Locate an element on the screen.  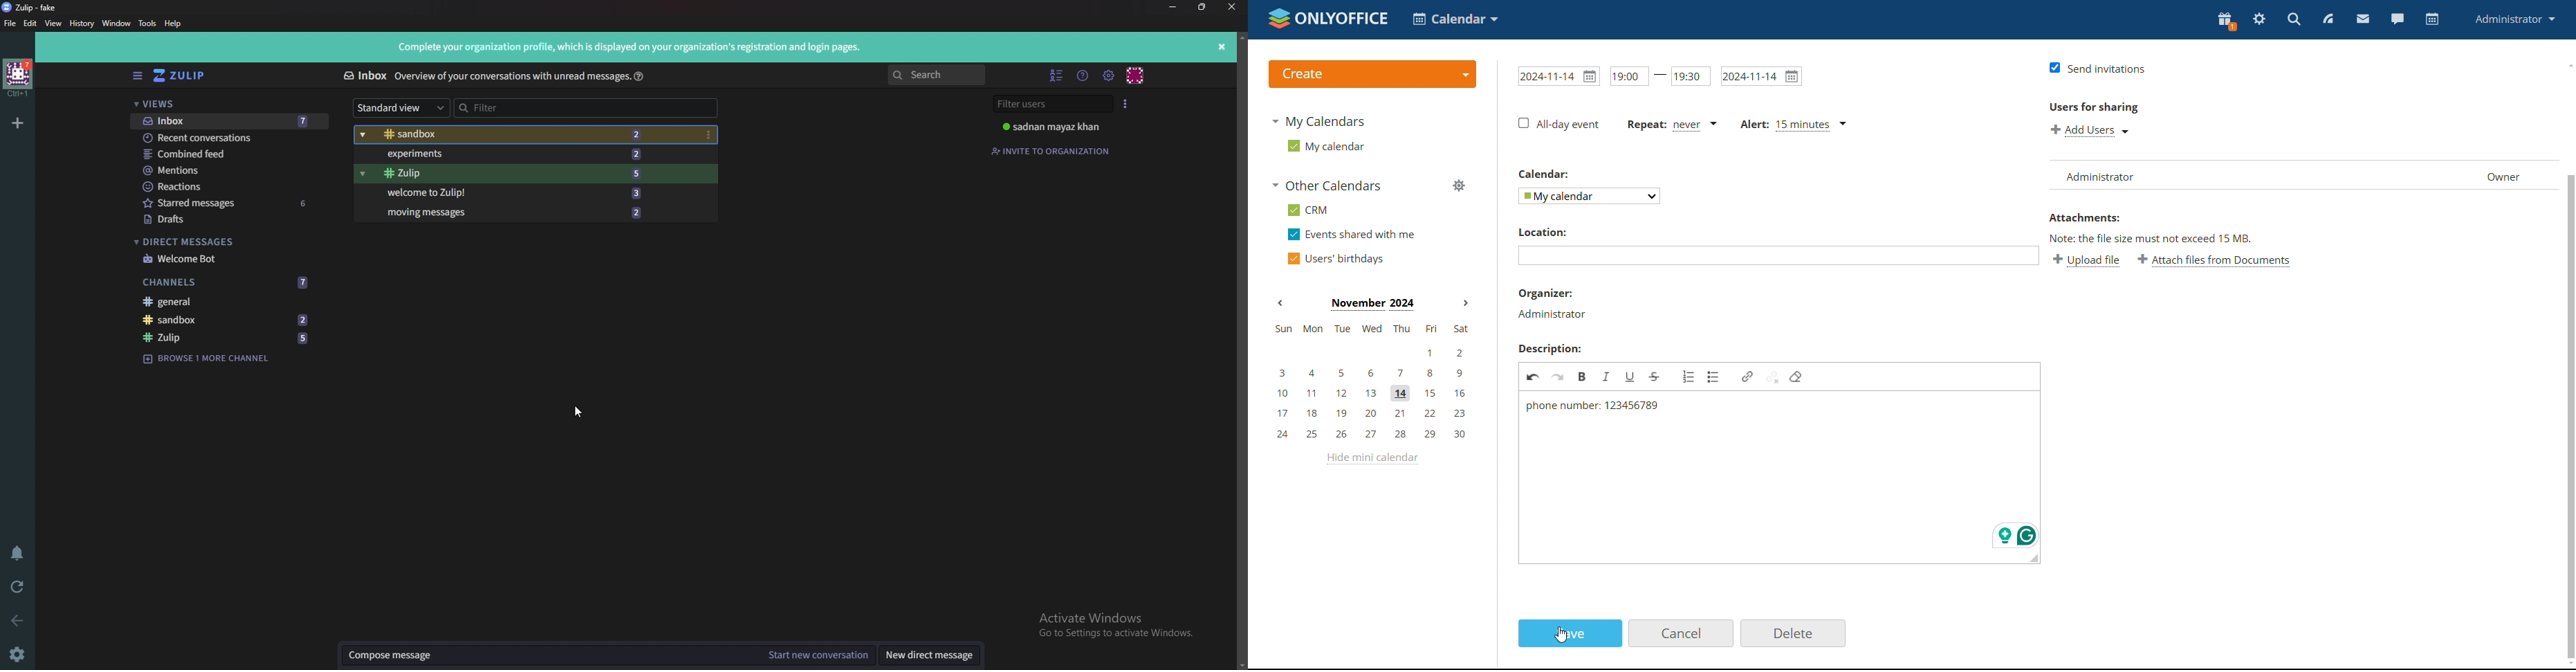
Hide user list is located at coordinates (1057, 75).